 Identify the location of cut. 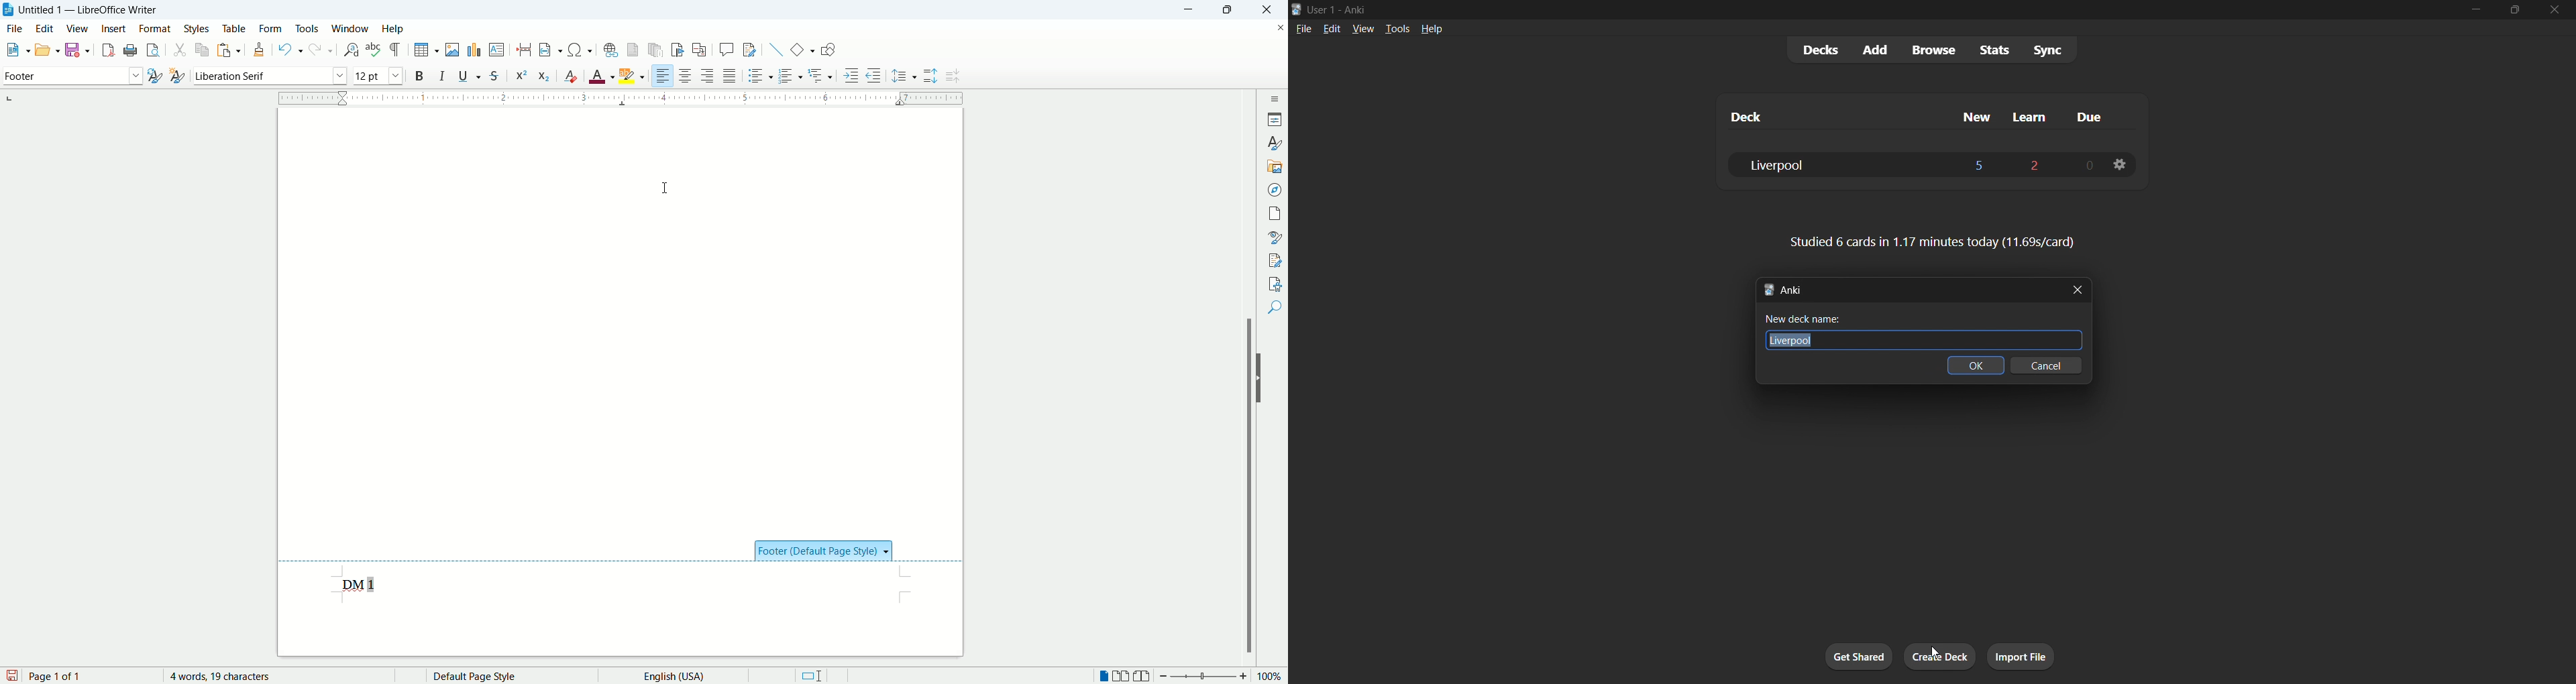
(180, 51).